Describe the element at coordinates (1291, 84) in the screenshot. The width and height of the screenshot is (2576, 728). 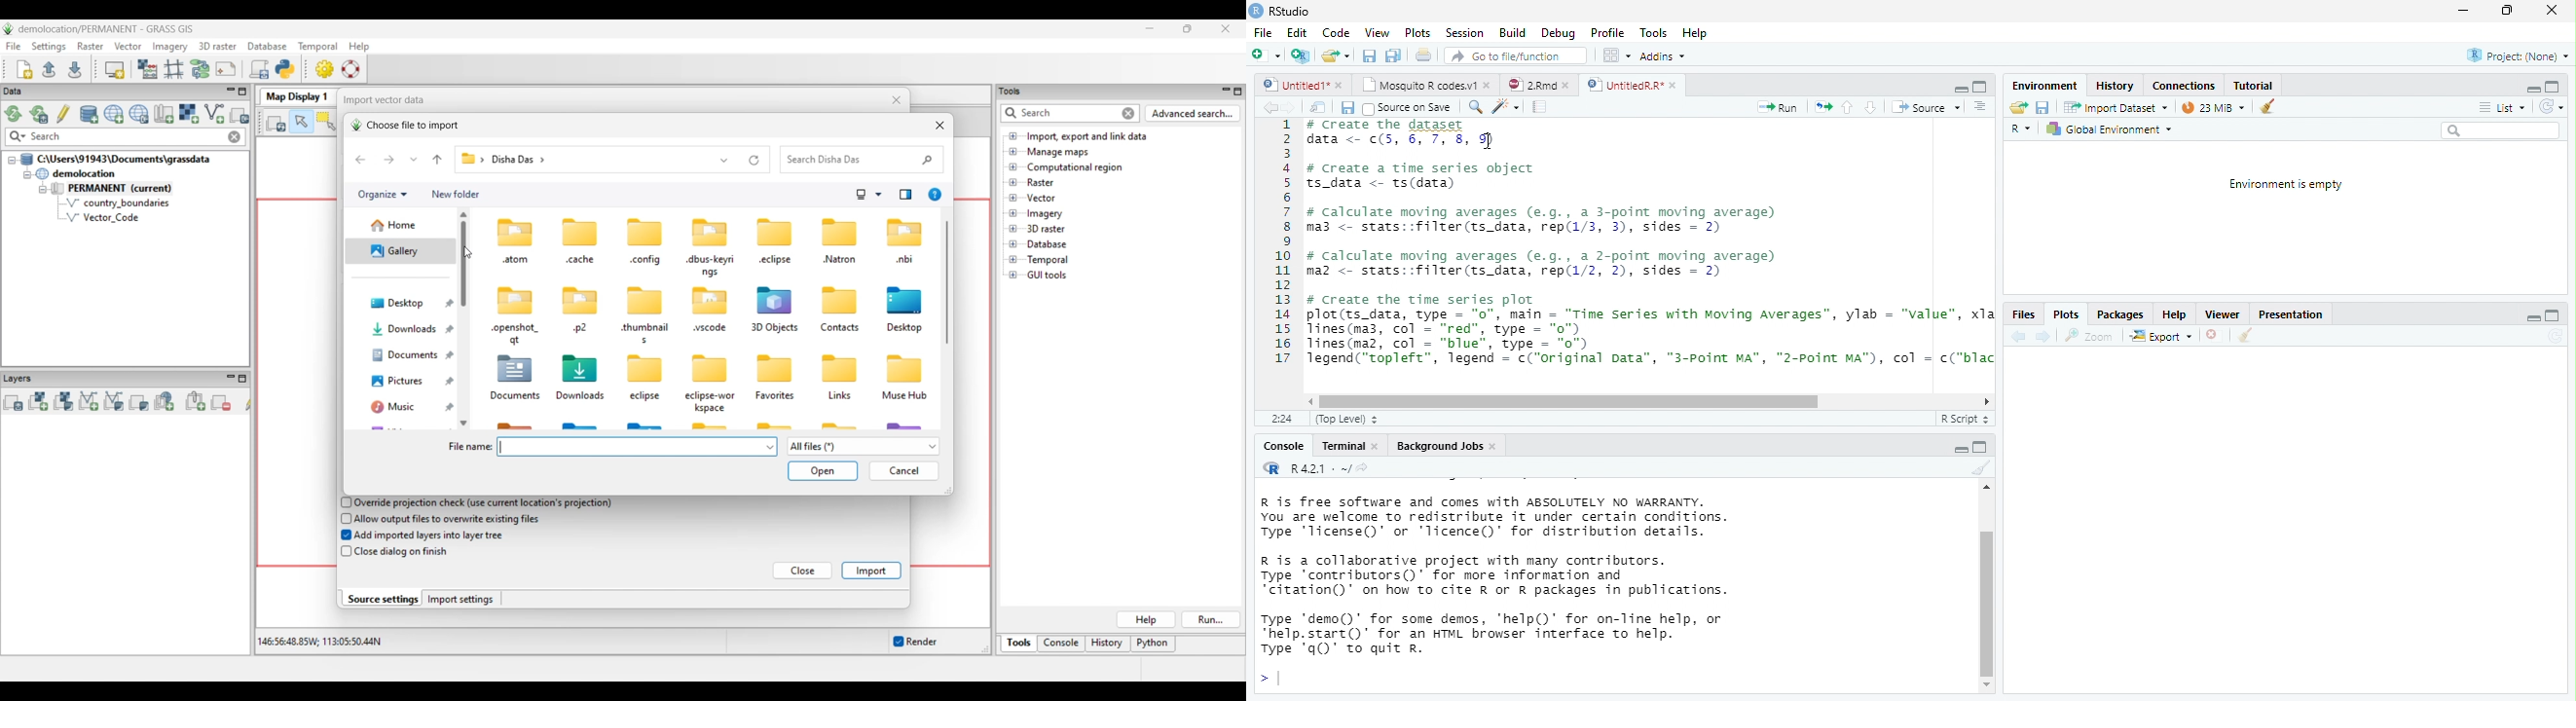
I see `untitled 1` at that location.